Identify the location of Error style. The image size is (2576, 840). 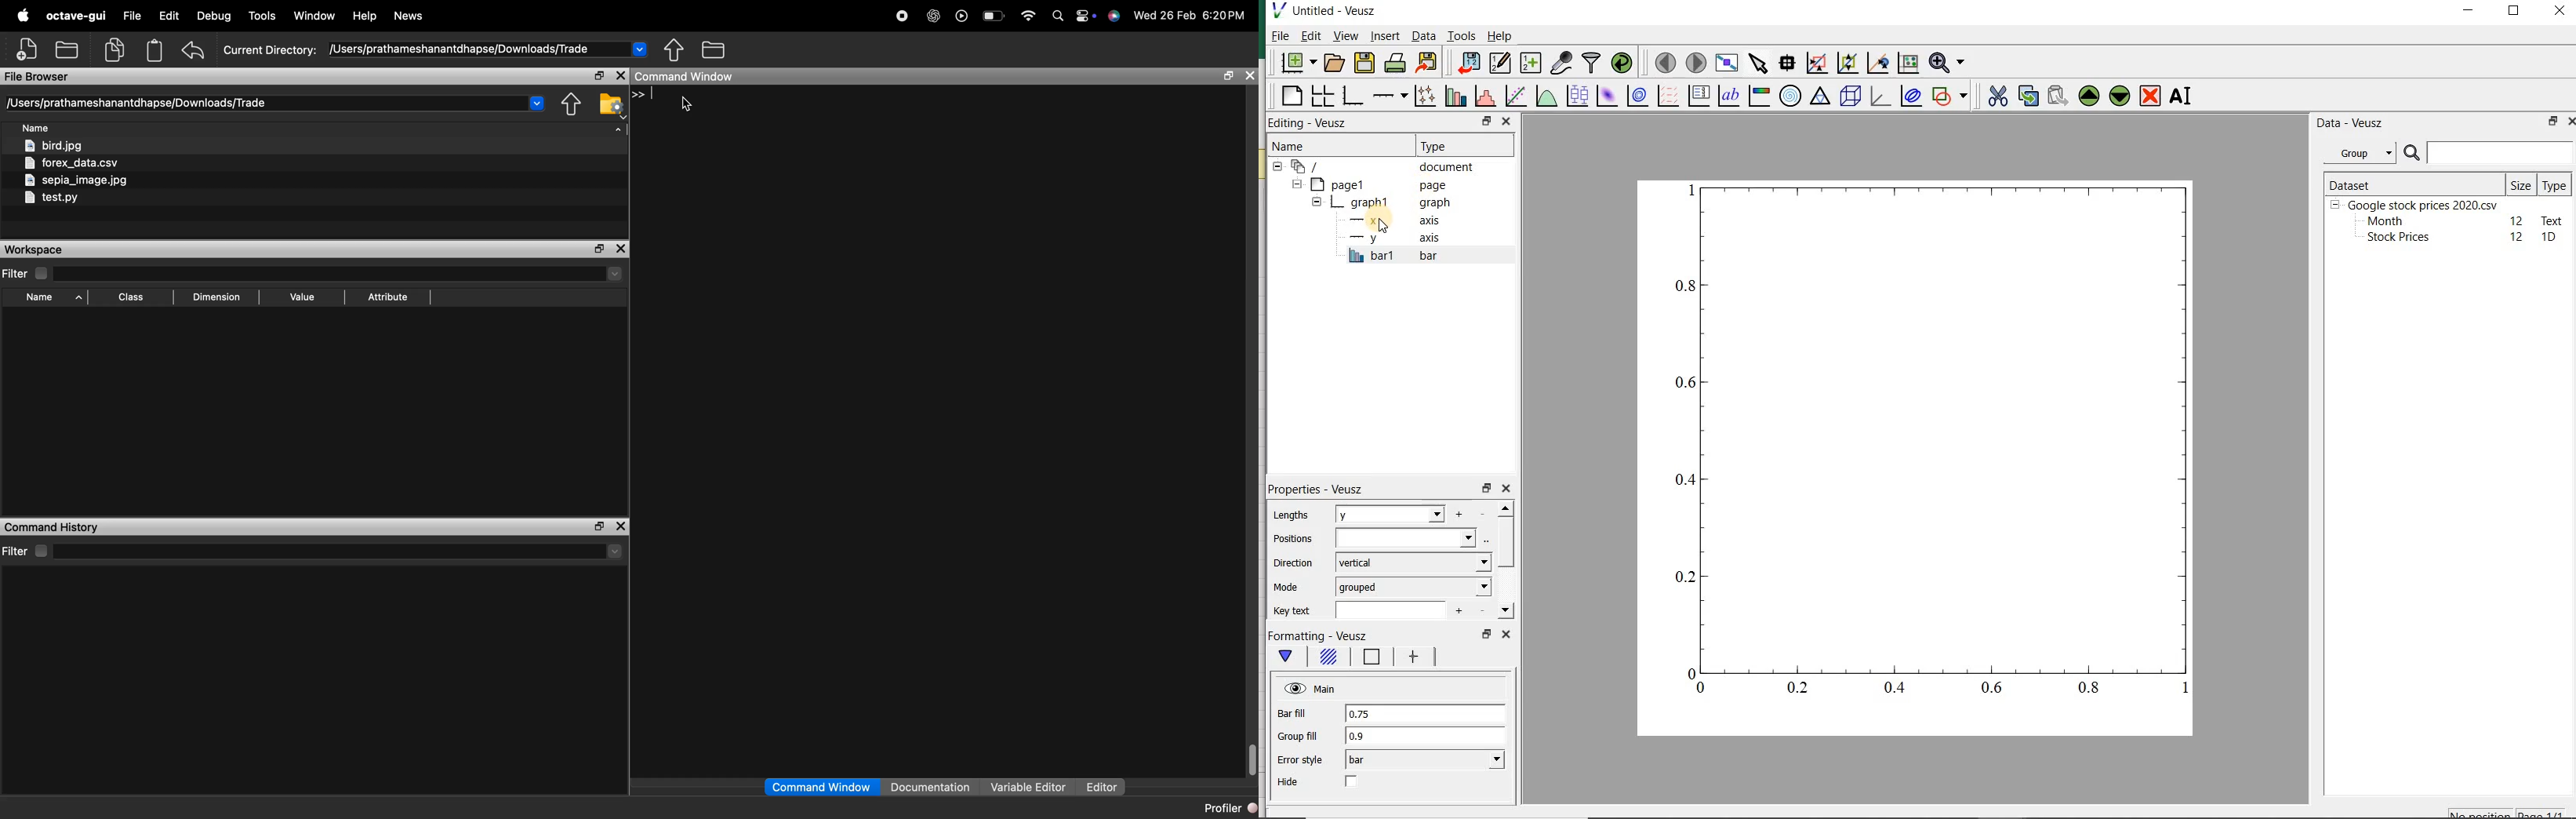
(1298, 761).